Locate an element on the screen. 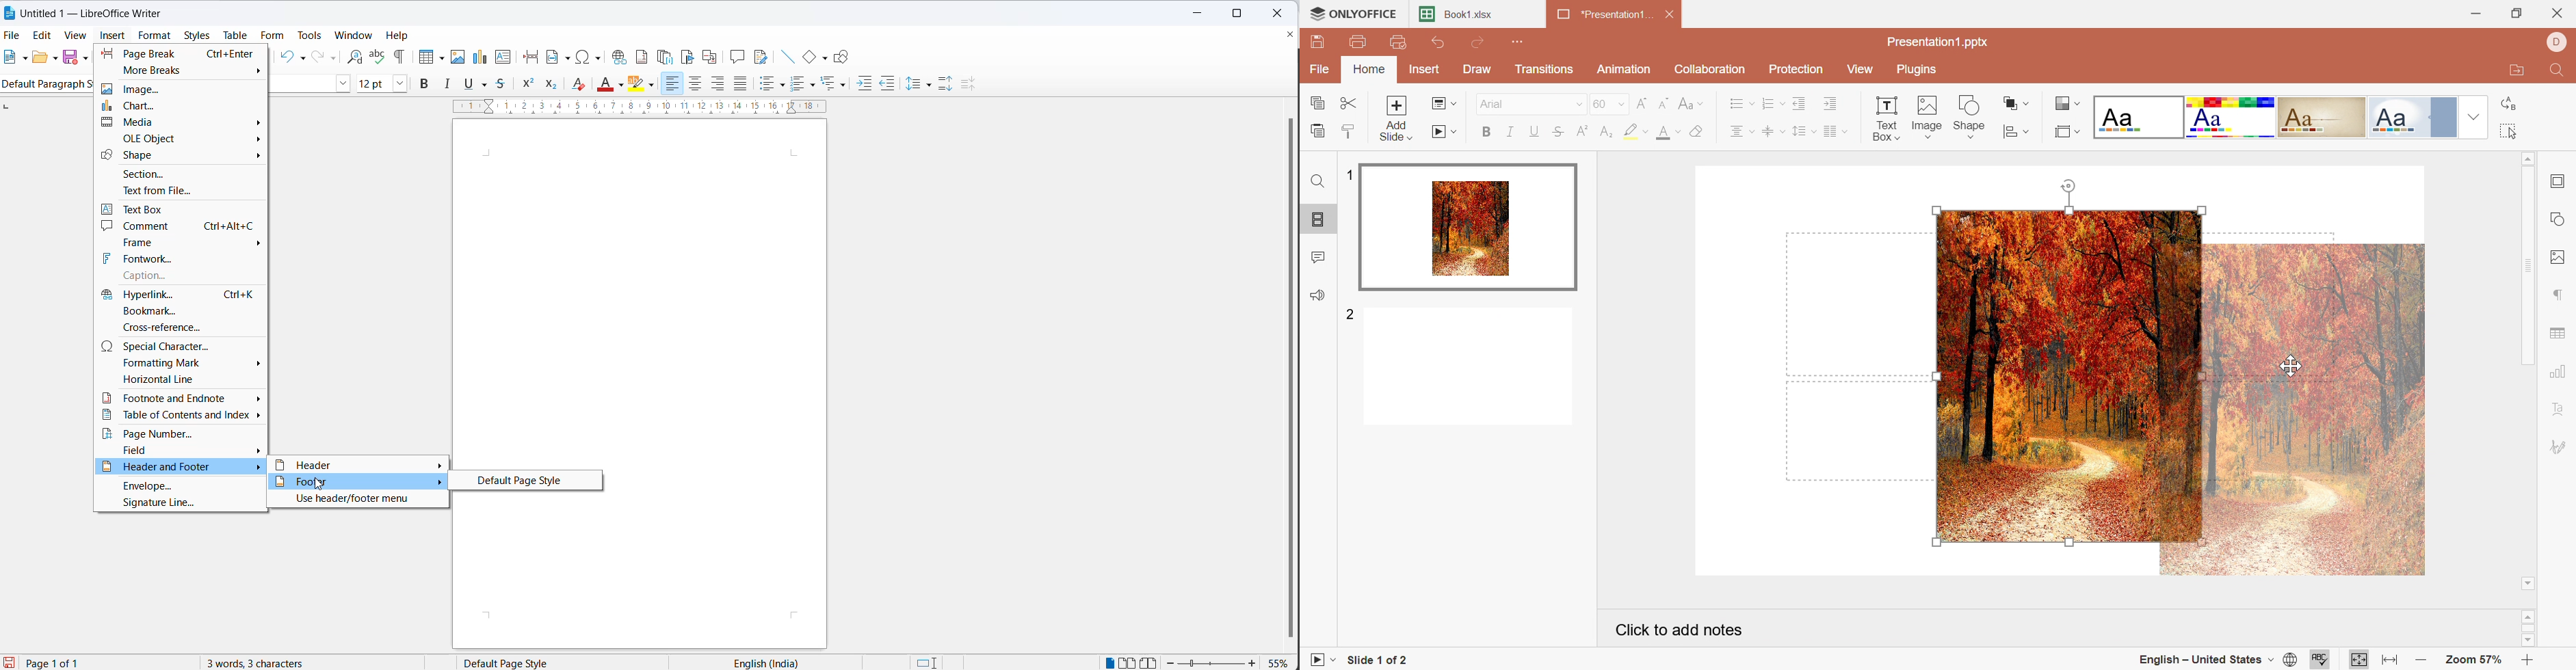  subscript is located at coordinates (551, 84).